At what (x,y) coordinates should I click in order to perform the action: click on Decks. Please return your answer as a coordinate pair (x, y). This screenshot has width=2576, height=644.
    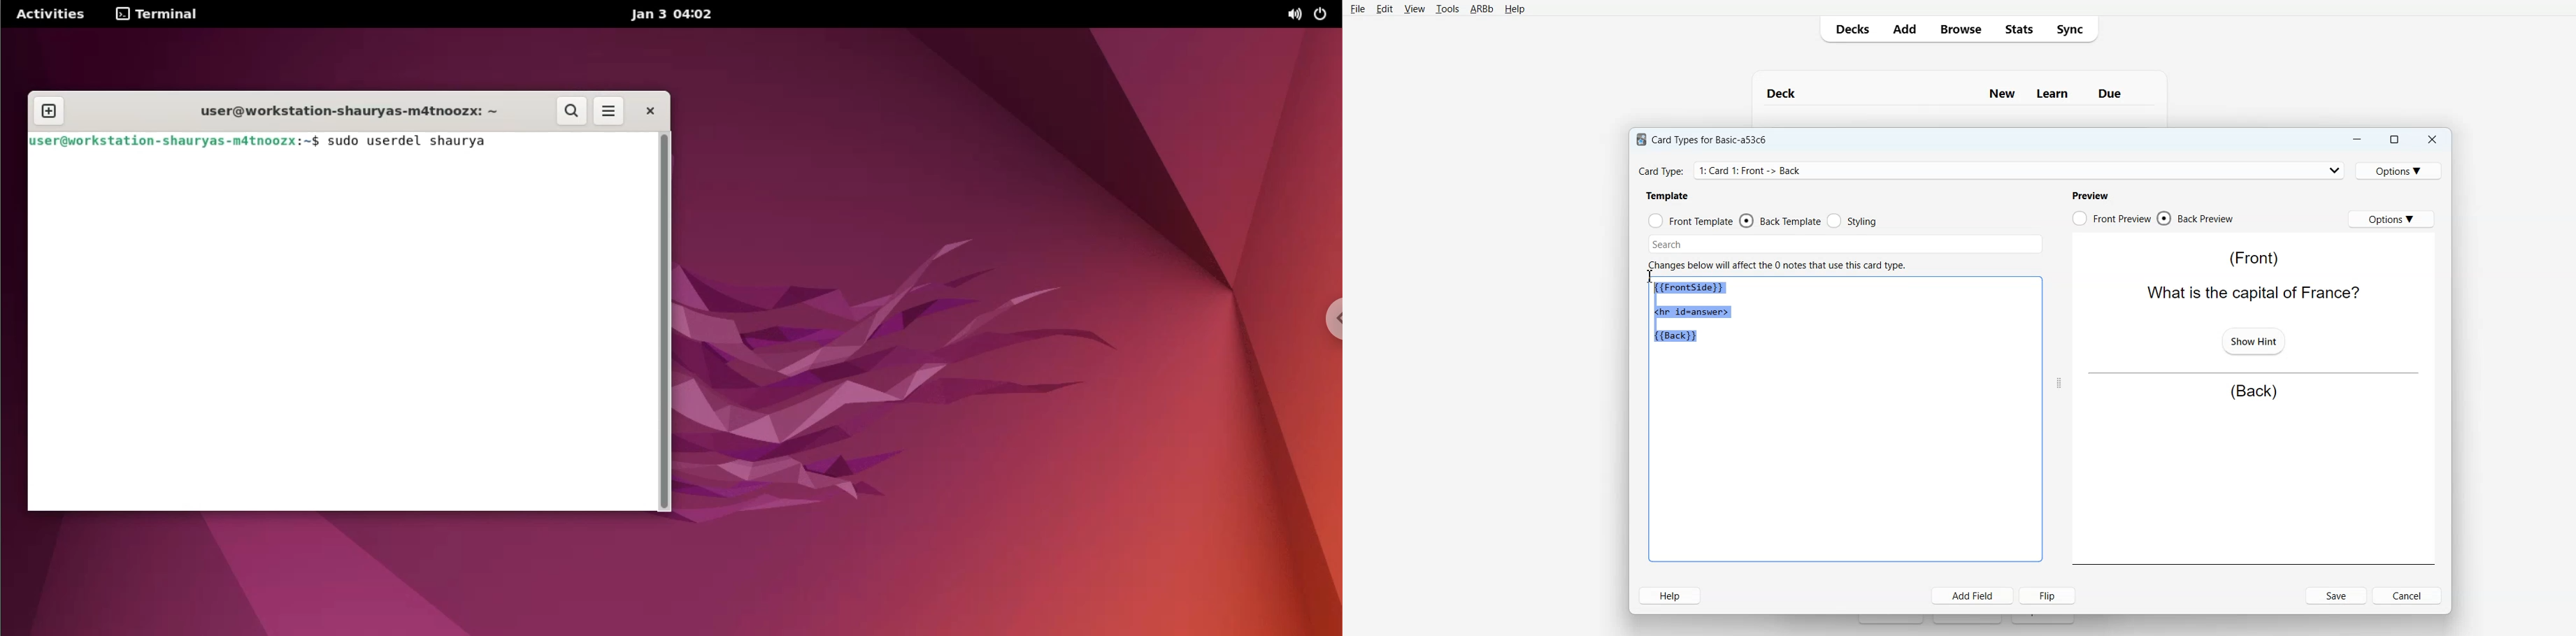
    Looking at the image, I should click on (1850, 29).